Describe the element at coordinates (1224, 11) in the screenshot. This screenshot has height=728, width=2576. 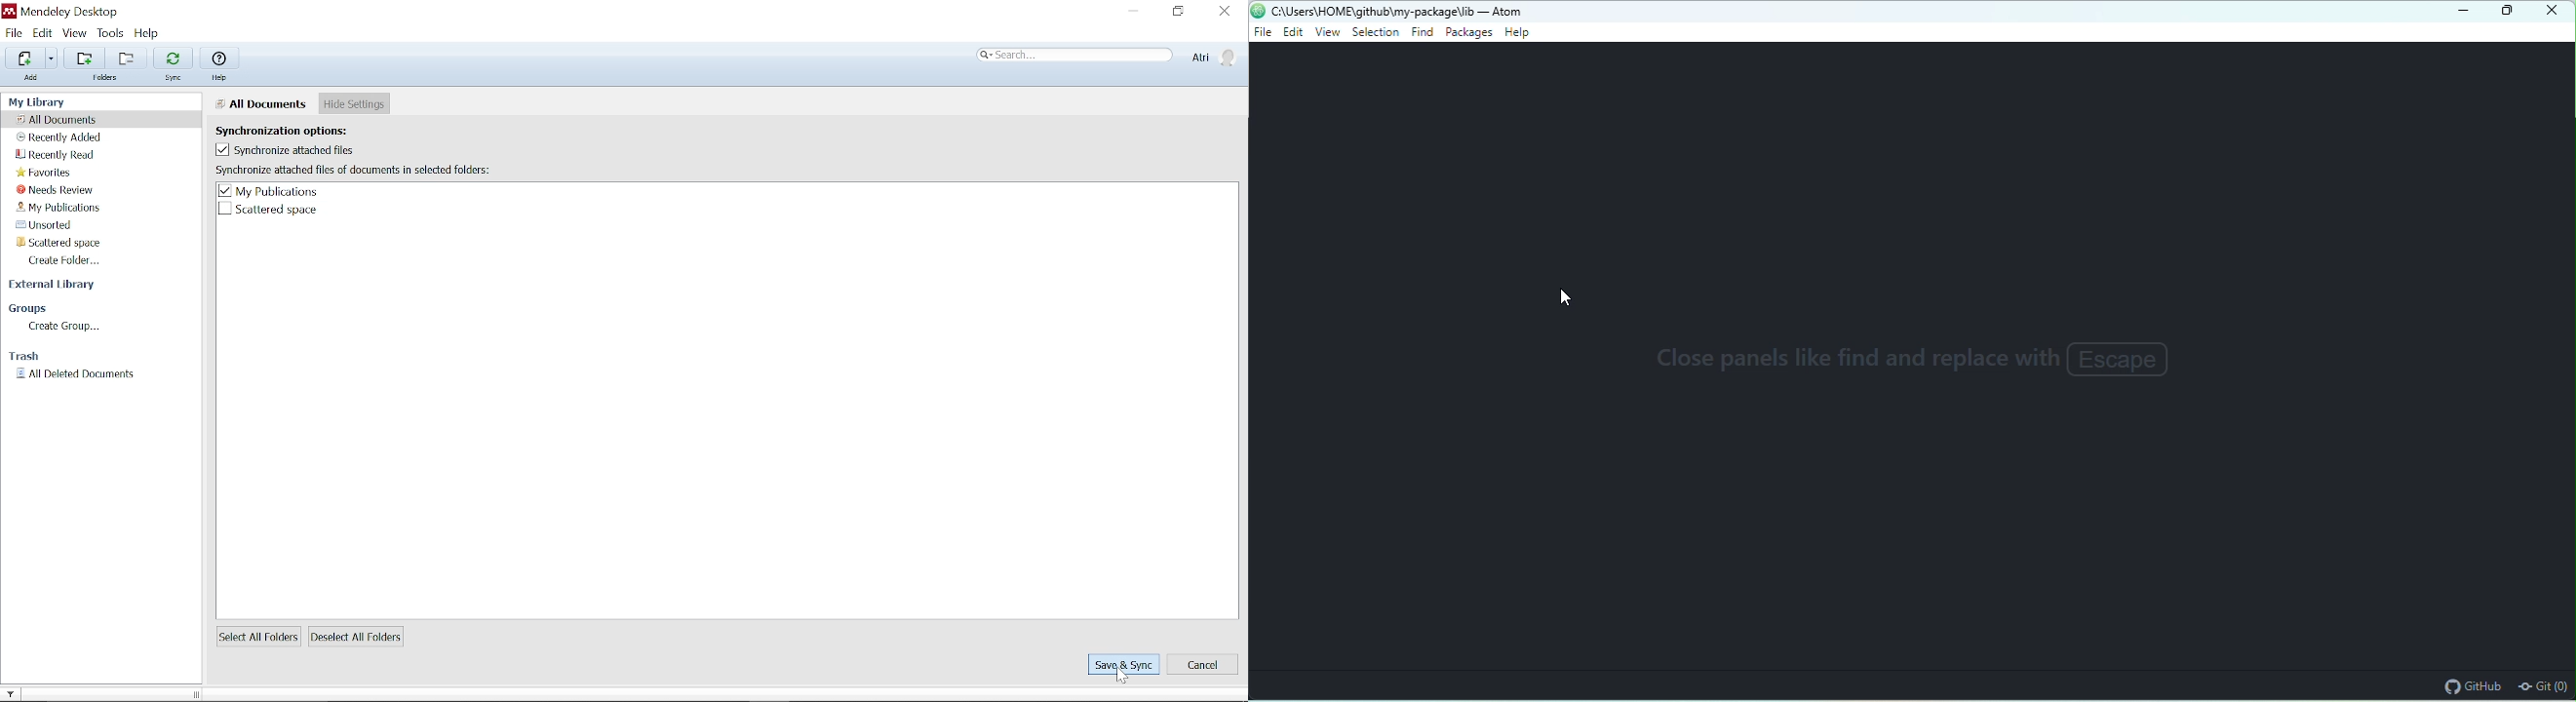
I see `Close` at that location.